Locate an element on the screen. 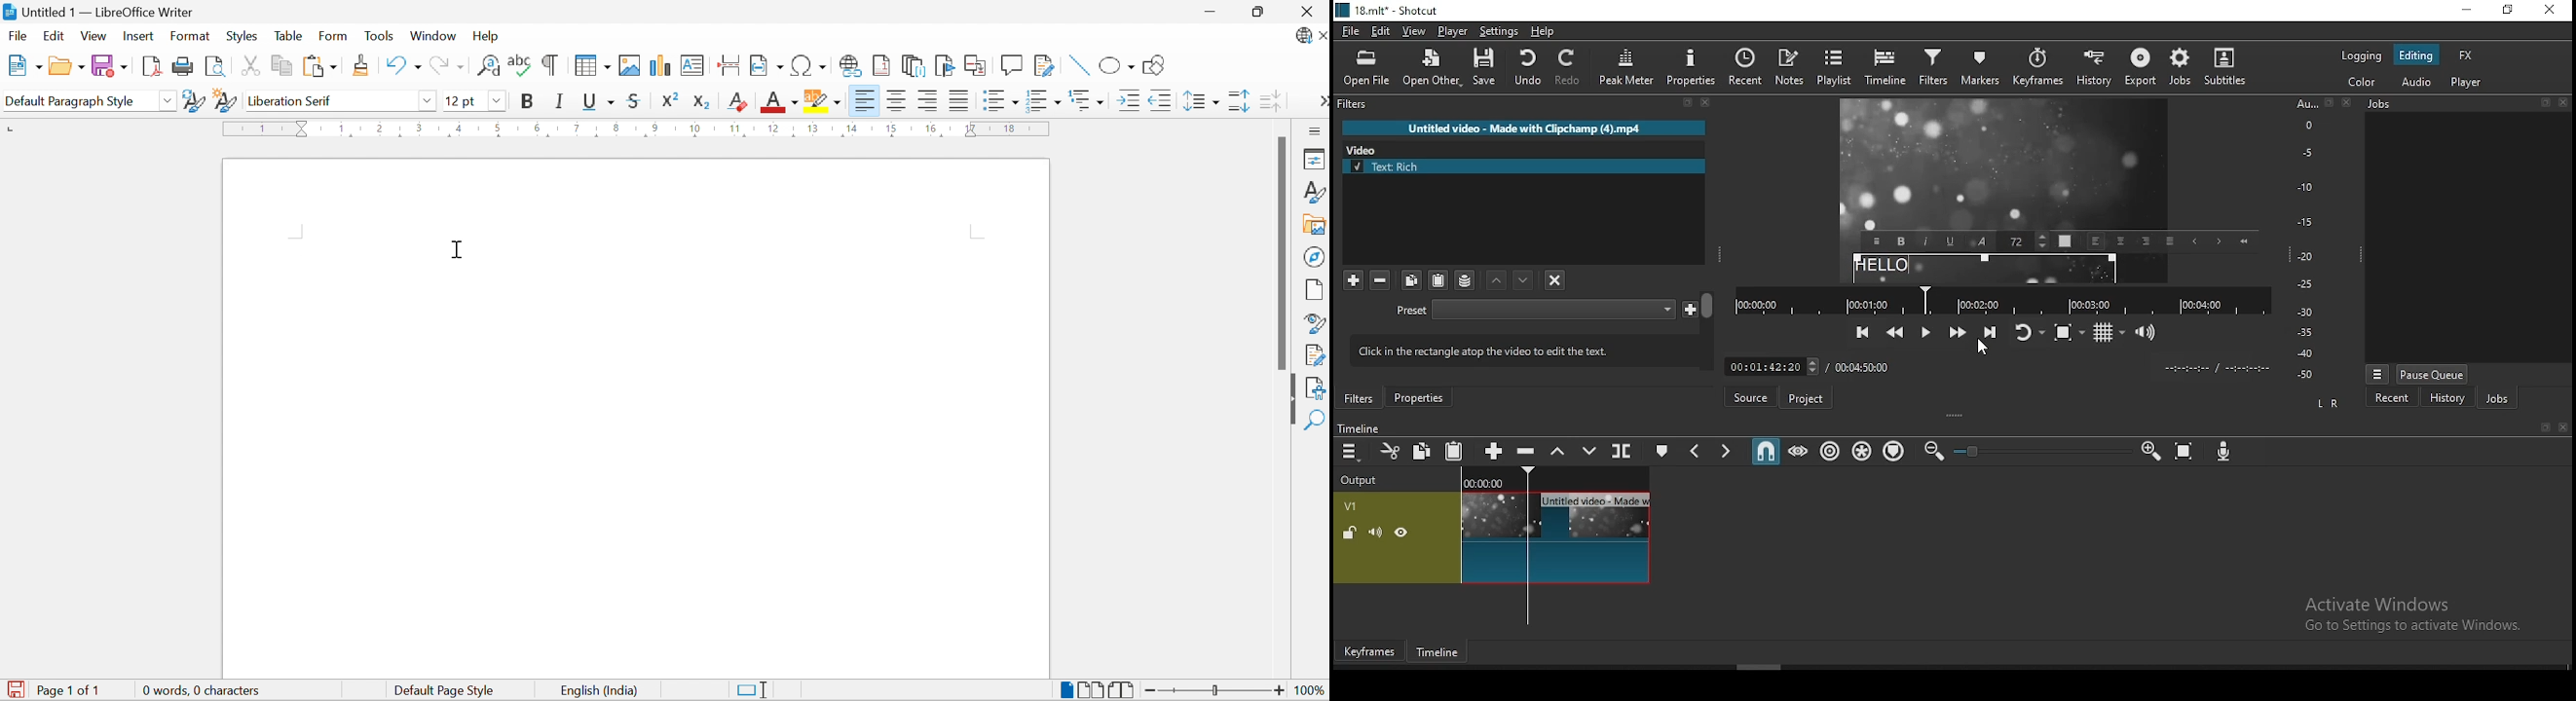  Page is located at coordinates (1316, 290).